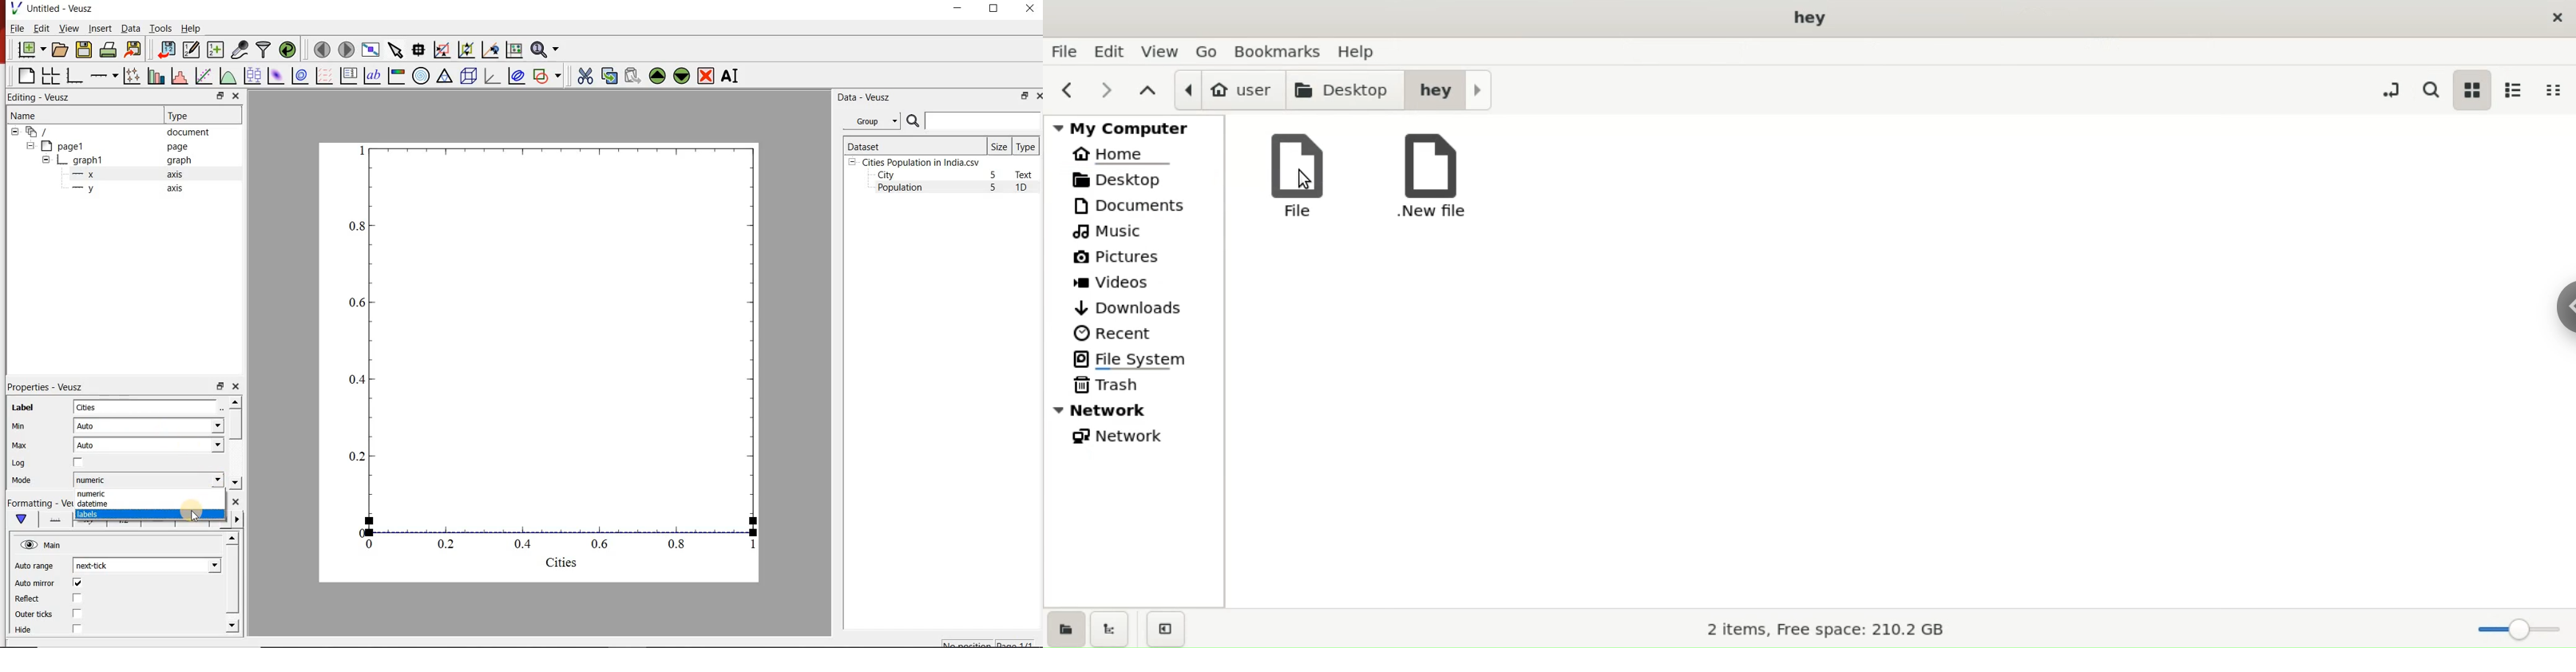 The height and width of the screenshot is (672, 2576). What do you see at coordinates (84, 48) in the screenshot?
I see `save the document` at bounding box center [84, 48].